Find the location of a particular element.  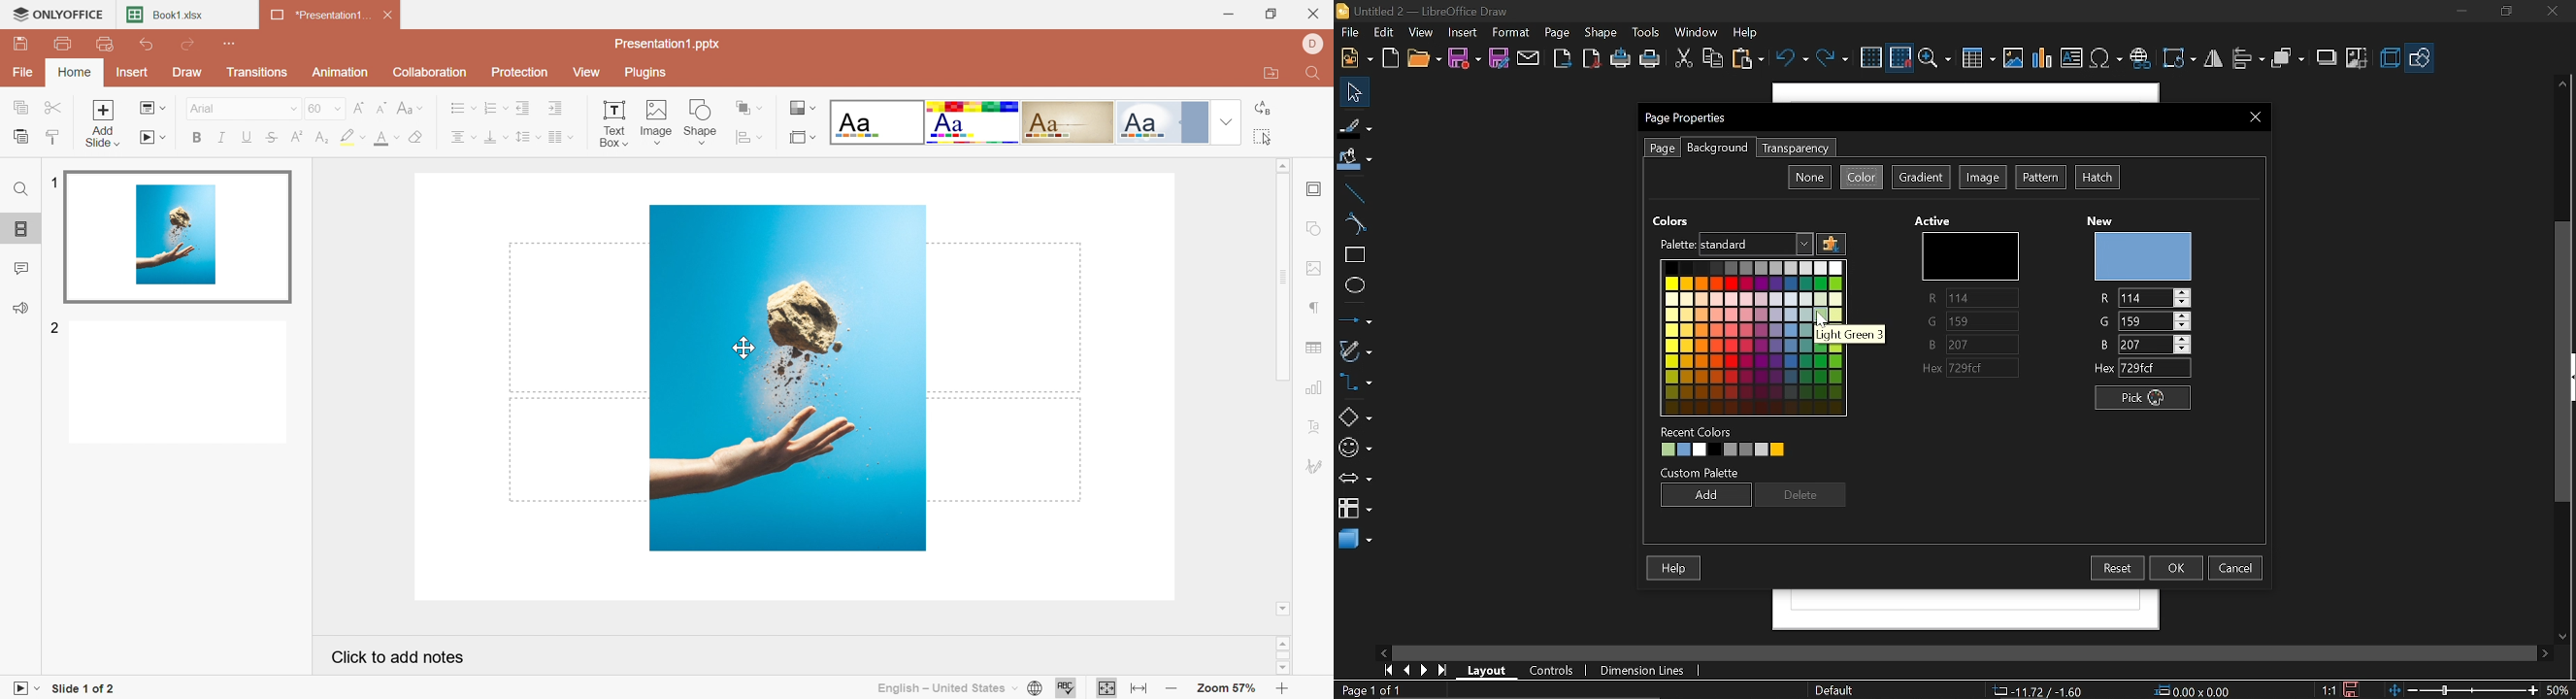

flip is located at coordinates (2213, 59).